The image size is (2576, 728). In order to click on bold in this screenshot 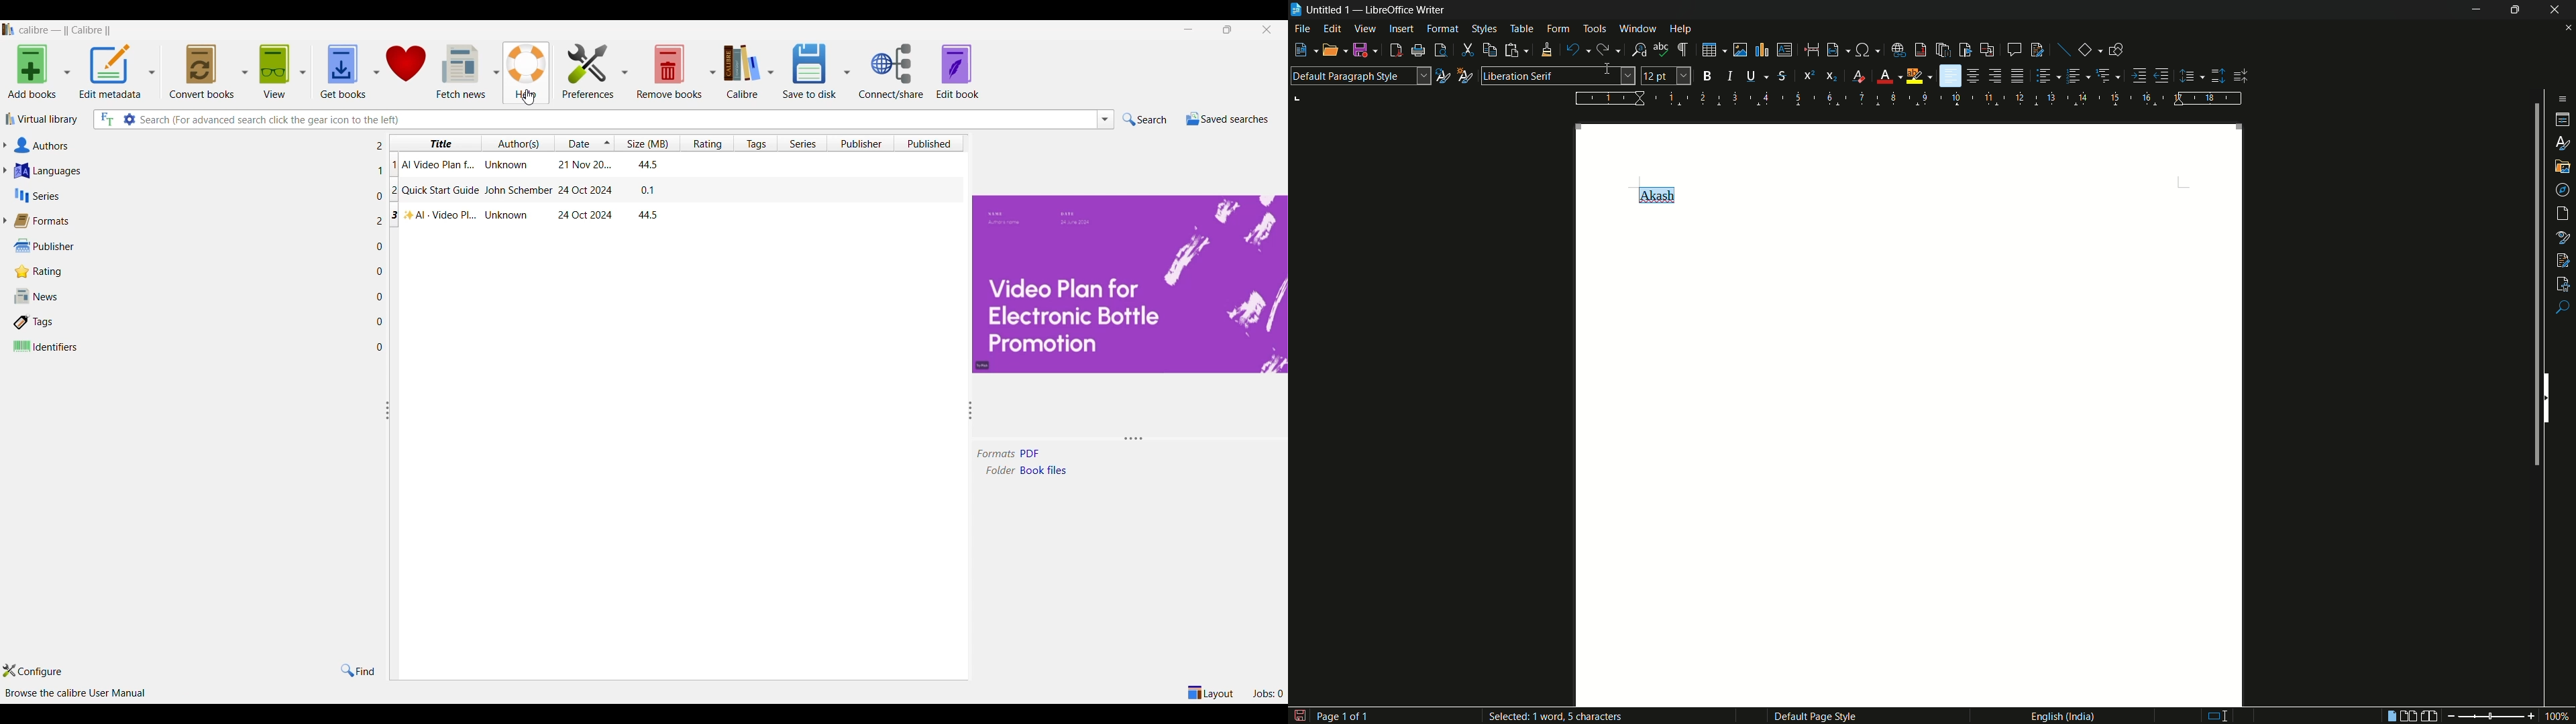, I will do `click(1708, 76)`.